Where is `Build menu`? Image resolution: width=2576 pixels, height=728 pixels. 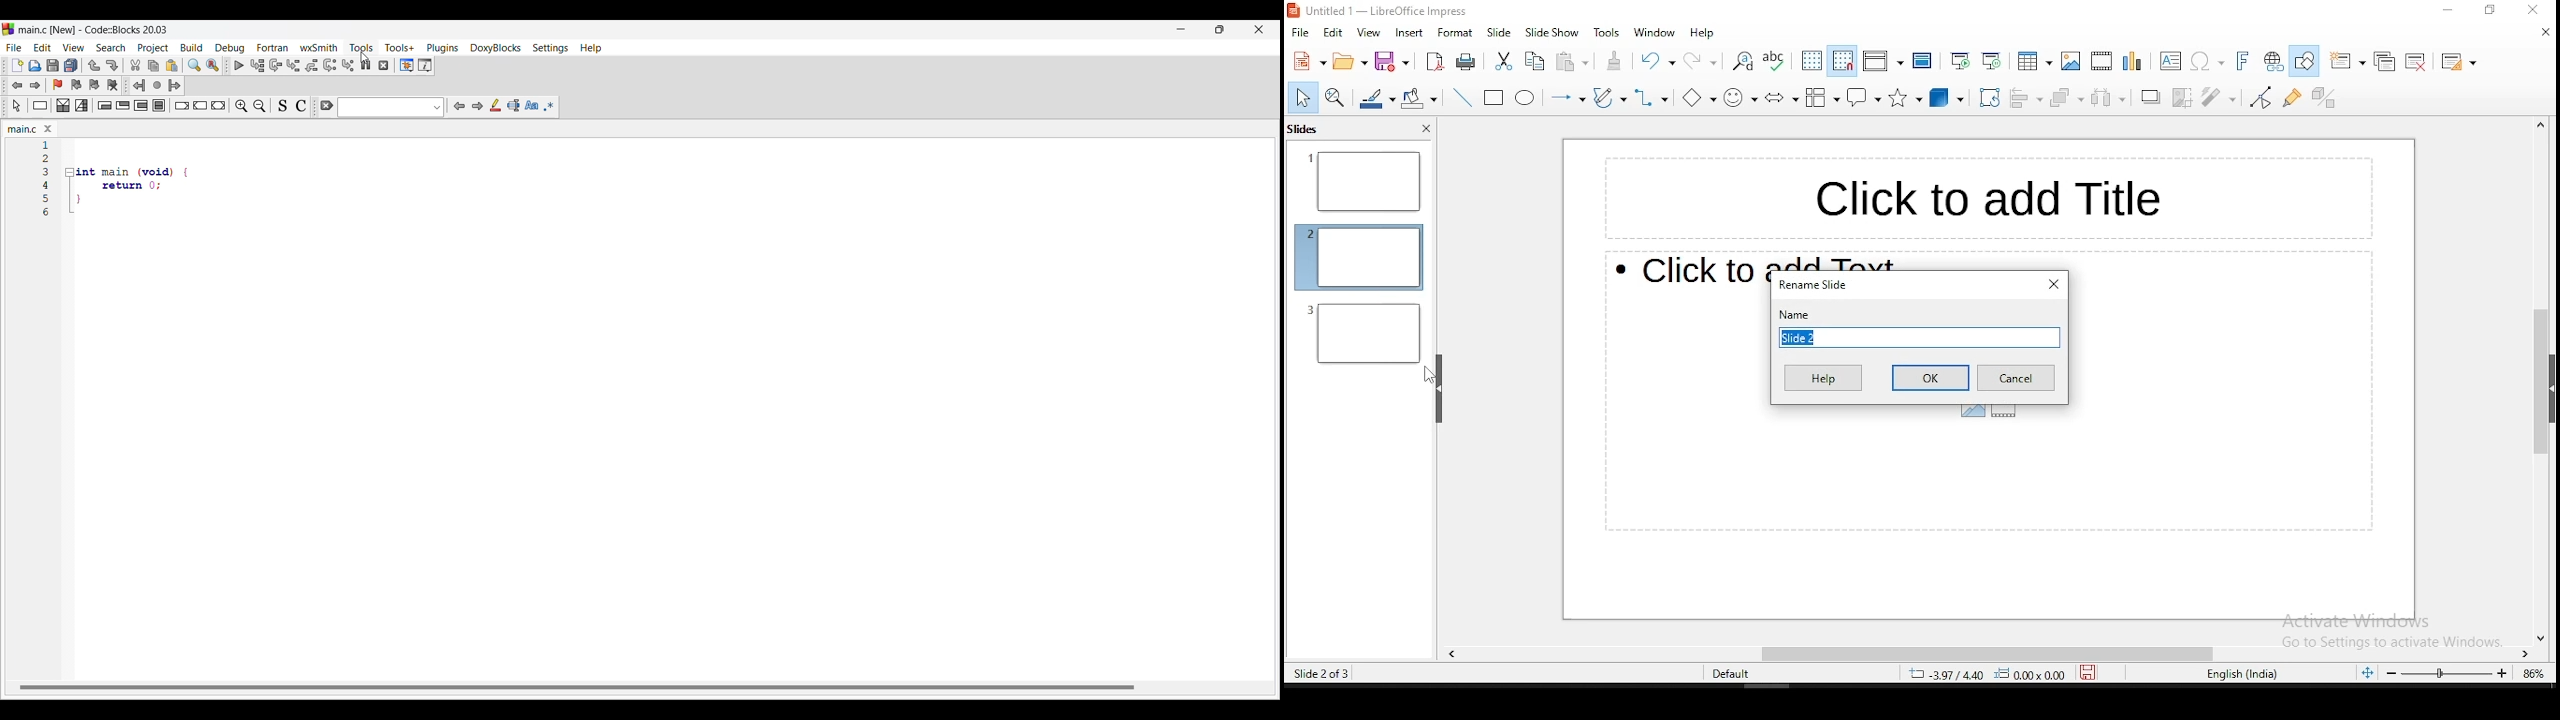 Build menu is located at coordinates (191, 47).